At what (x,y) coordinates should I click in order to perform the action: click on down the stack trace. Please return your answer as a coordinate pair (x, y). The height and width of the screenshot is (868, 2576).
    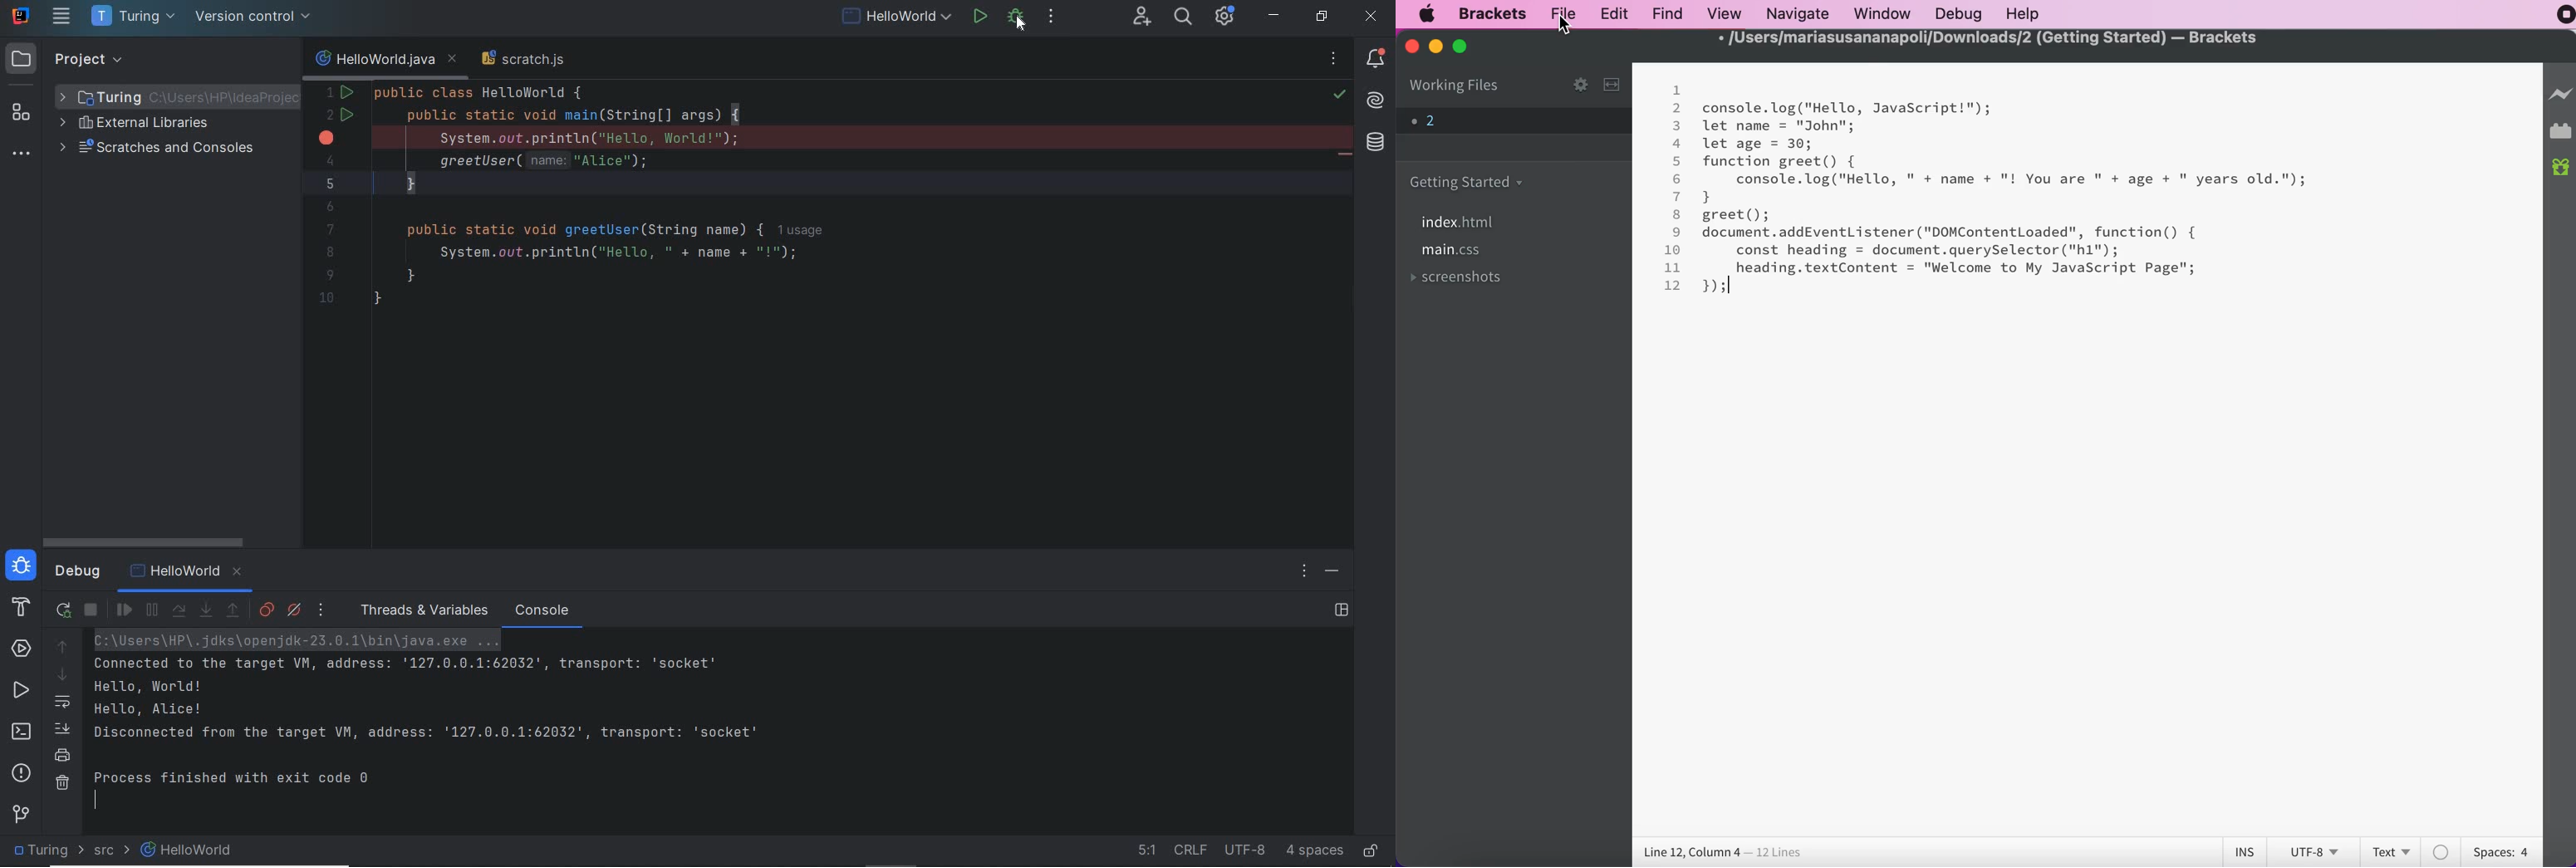
    Looking at the image, I should click on (61, 675).